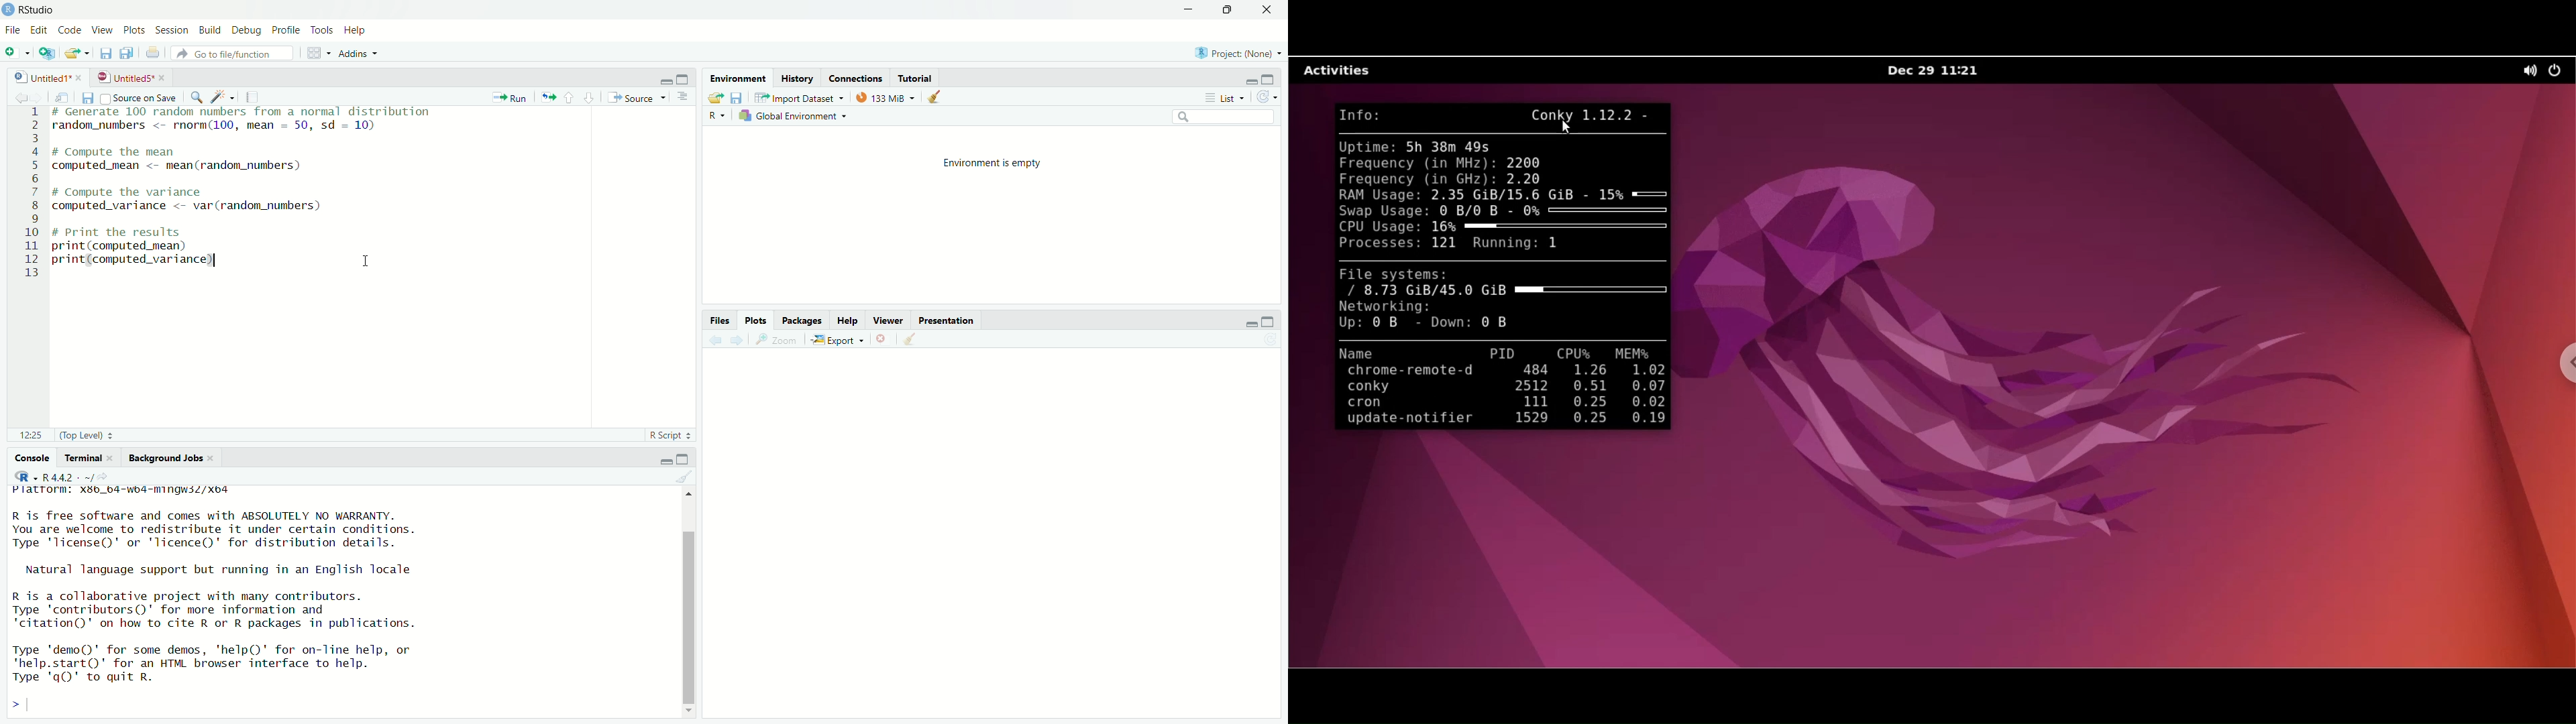 The width and height of the screenshot is (2576, 728). What do you see at coordinates (34, 705) in the screenshot?
I see `typing cursor` at bounding box center [34, 705].